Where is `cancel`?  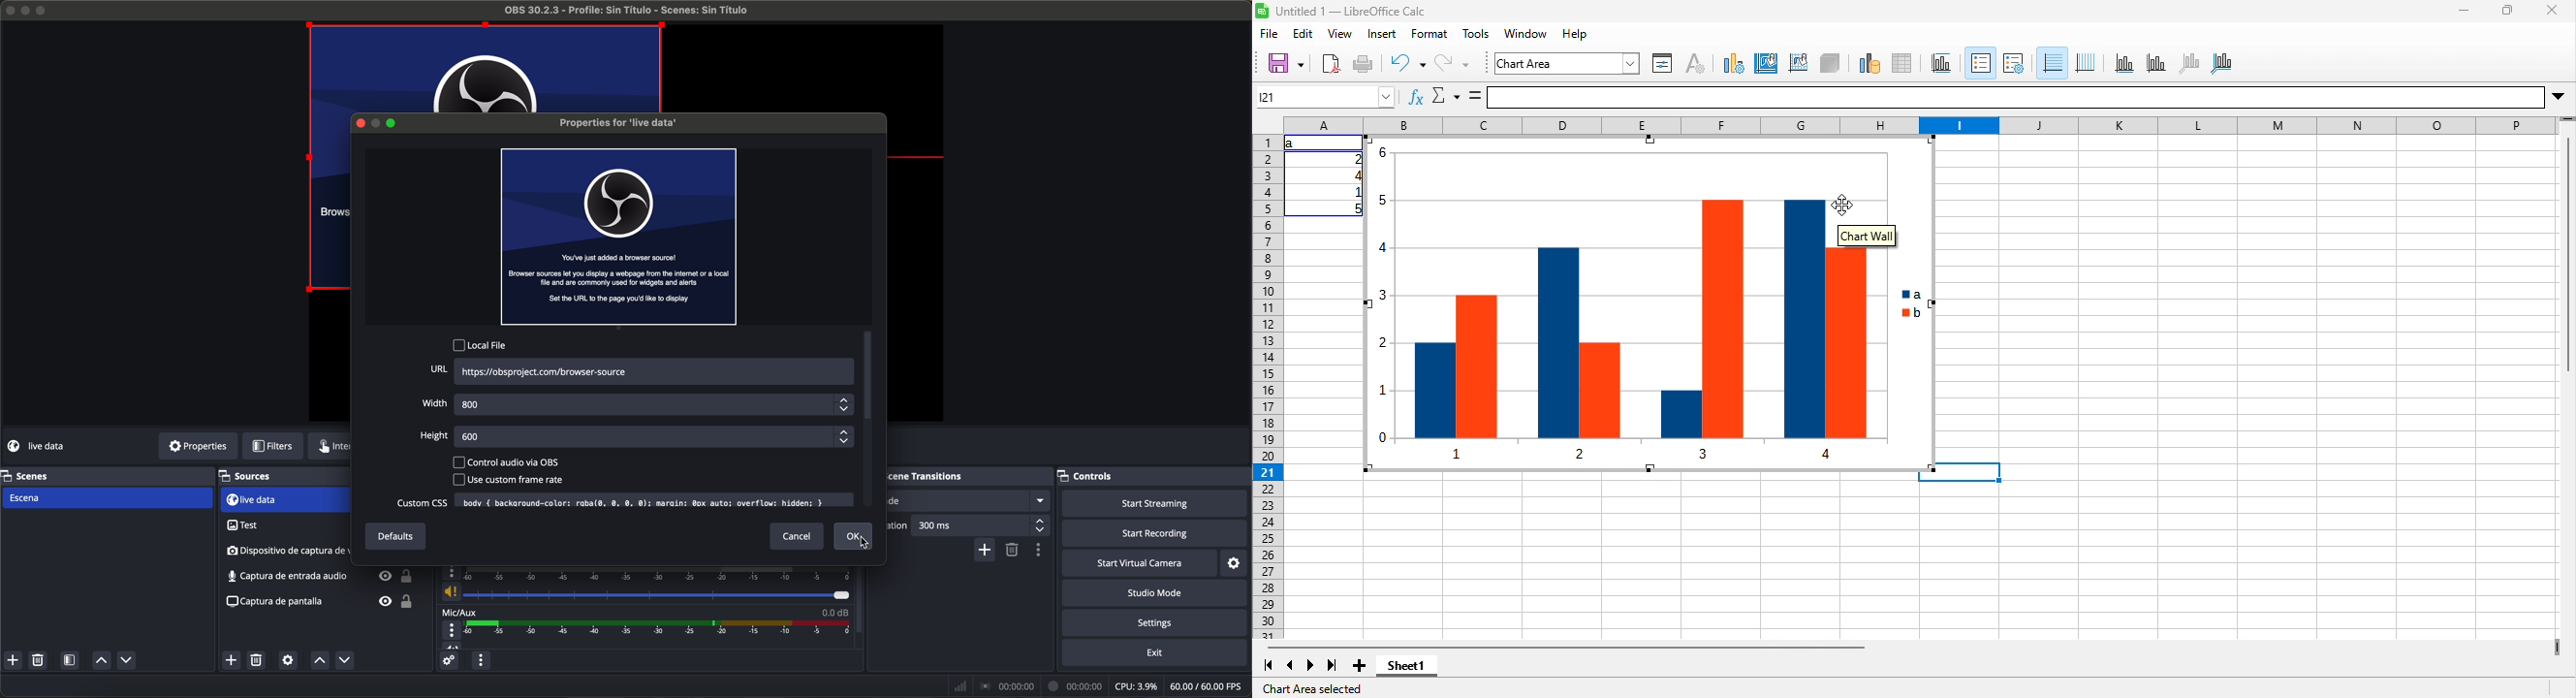 cancel is located at coordinates (798, 536).